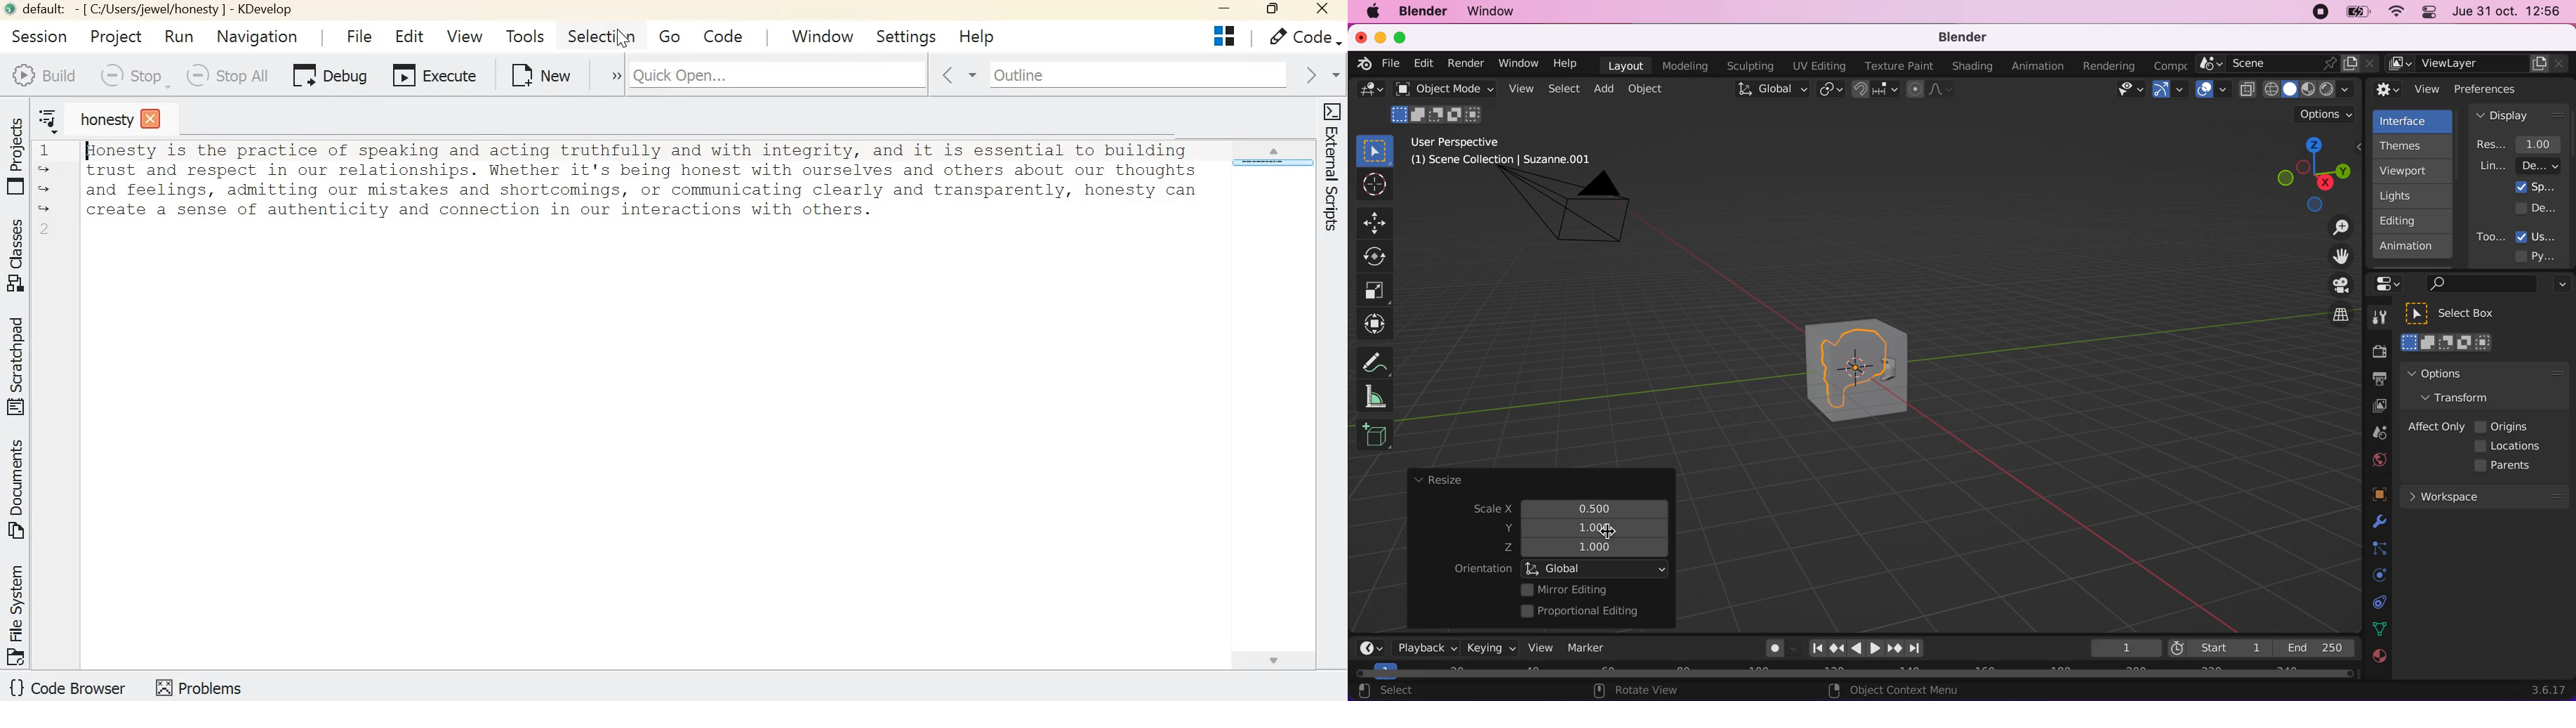 This screenshot has height=728, width=2576. Describe the element at coordinates (1422, 12) in the screenshot. I see `blender` at that location.